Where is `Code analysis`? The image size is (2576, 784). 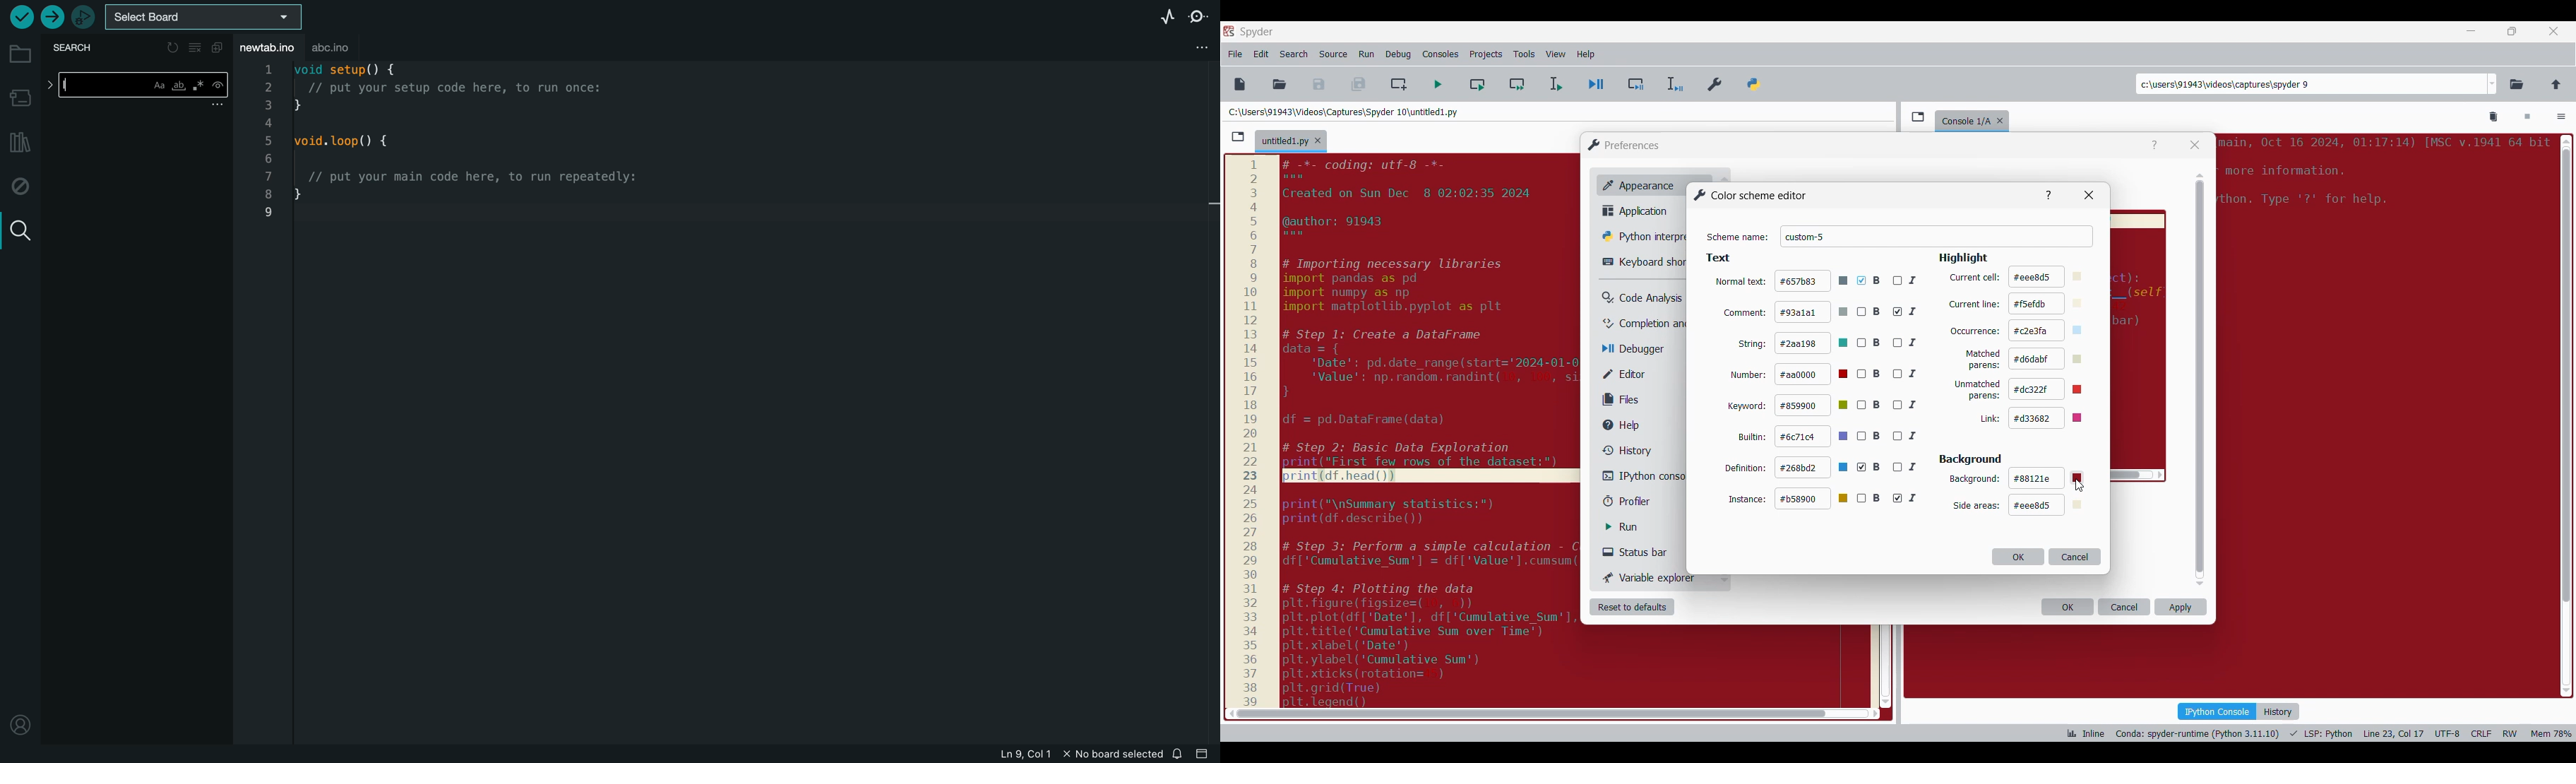
Code analysis is located at coordinates (1642, 298).